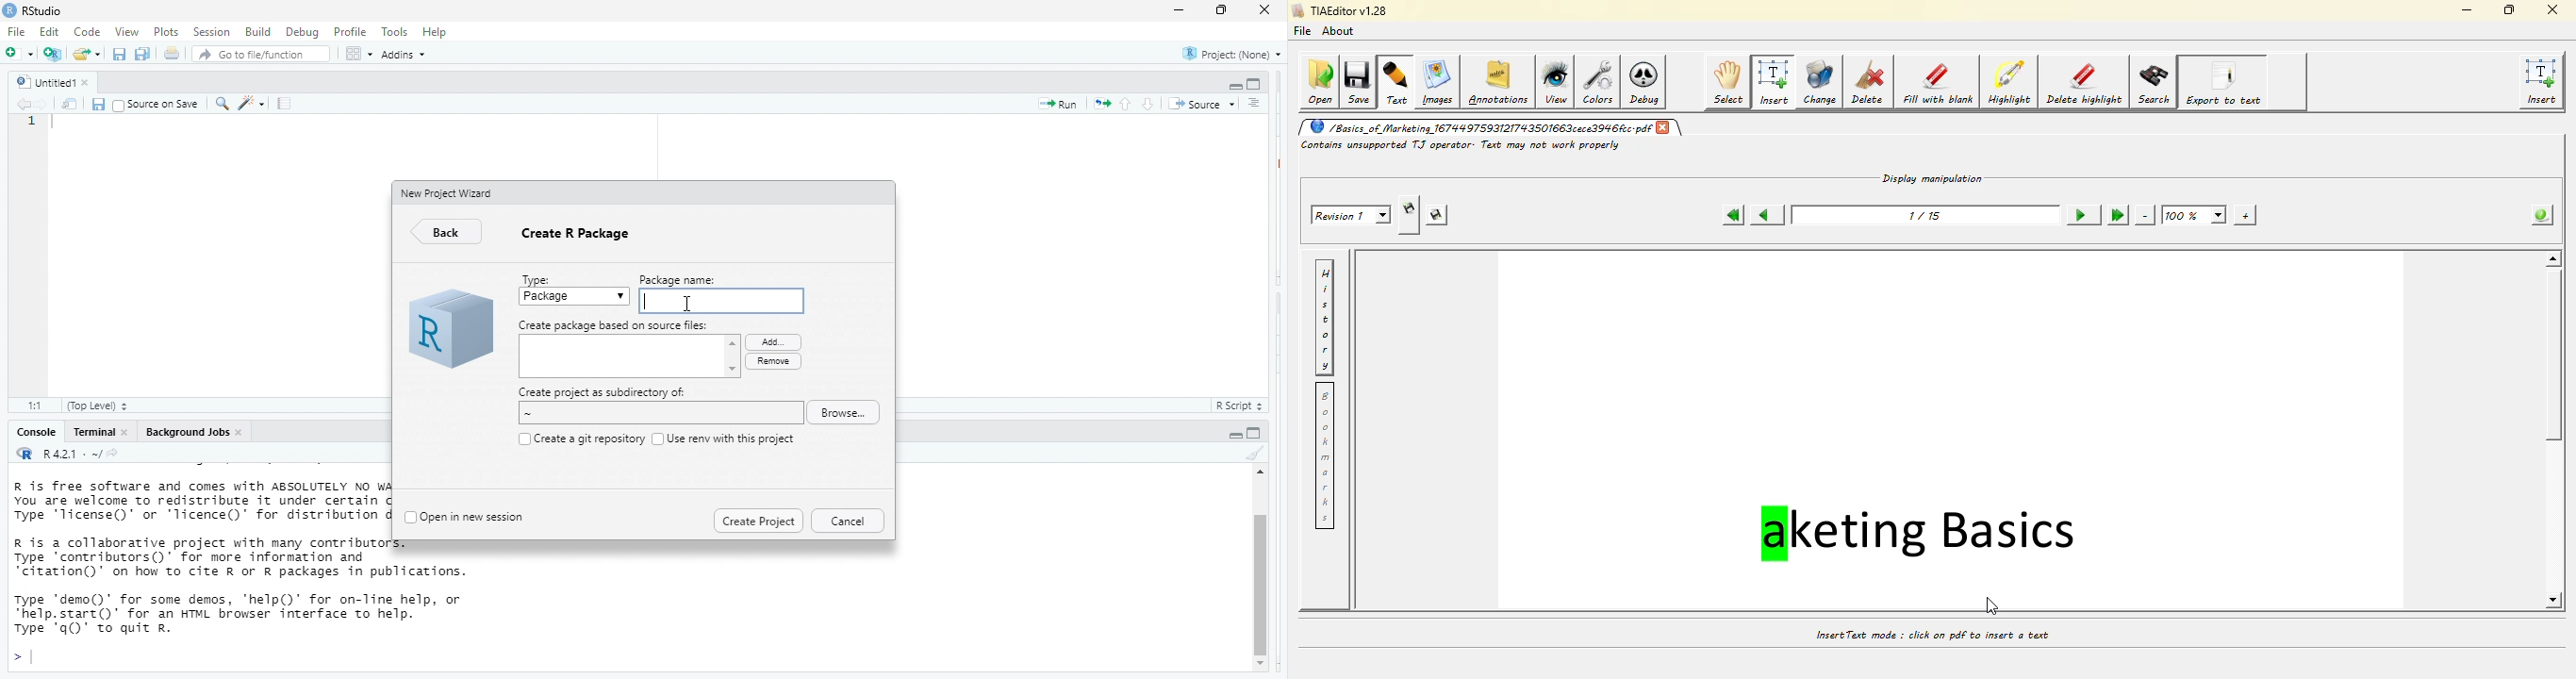 The width and height of the screenshot is (2576, 700). I want to click on save all open documents, so click(143, 54).